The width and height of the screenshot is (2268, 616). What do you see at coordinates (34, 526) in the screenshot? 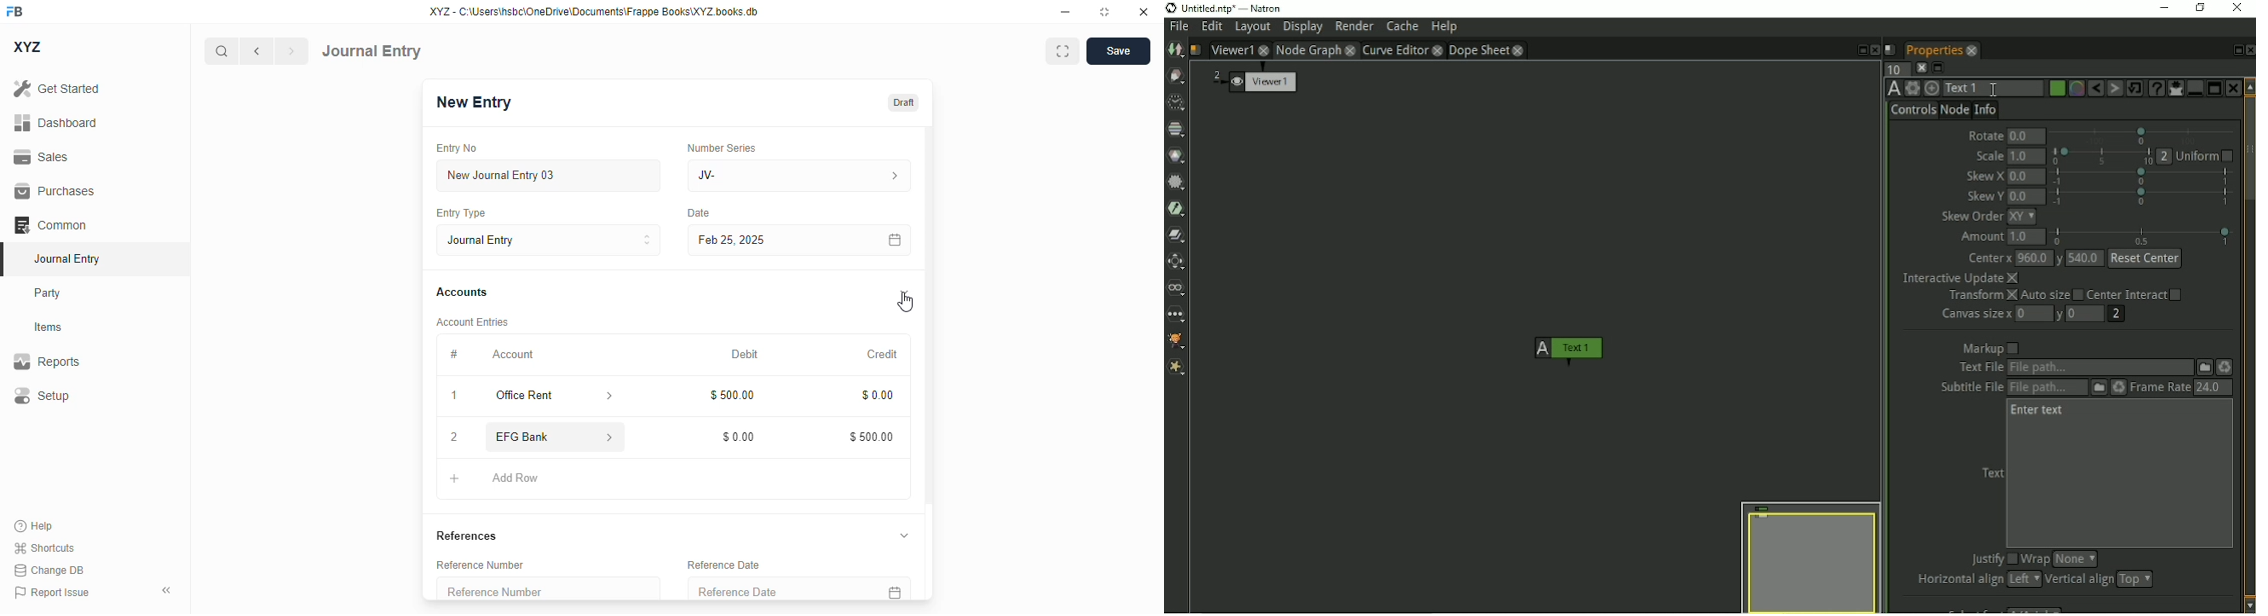
I see `help` at bounding box center [34, 526].